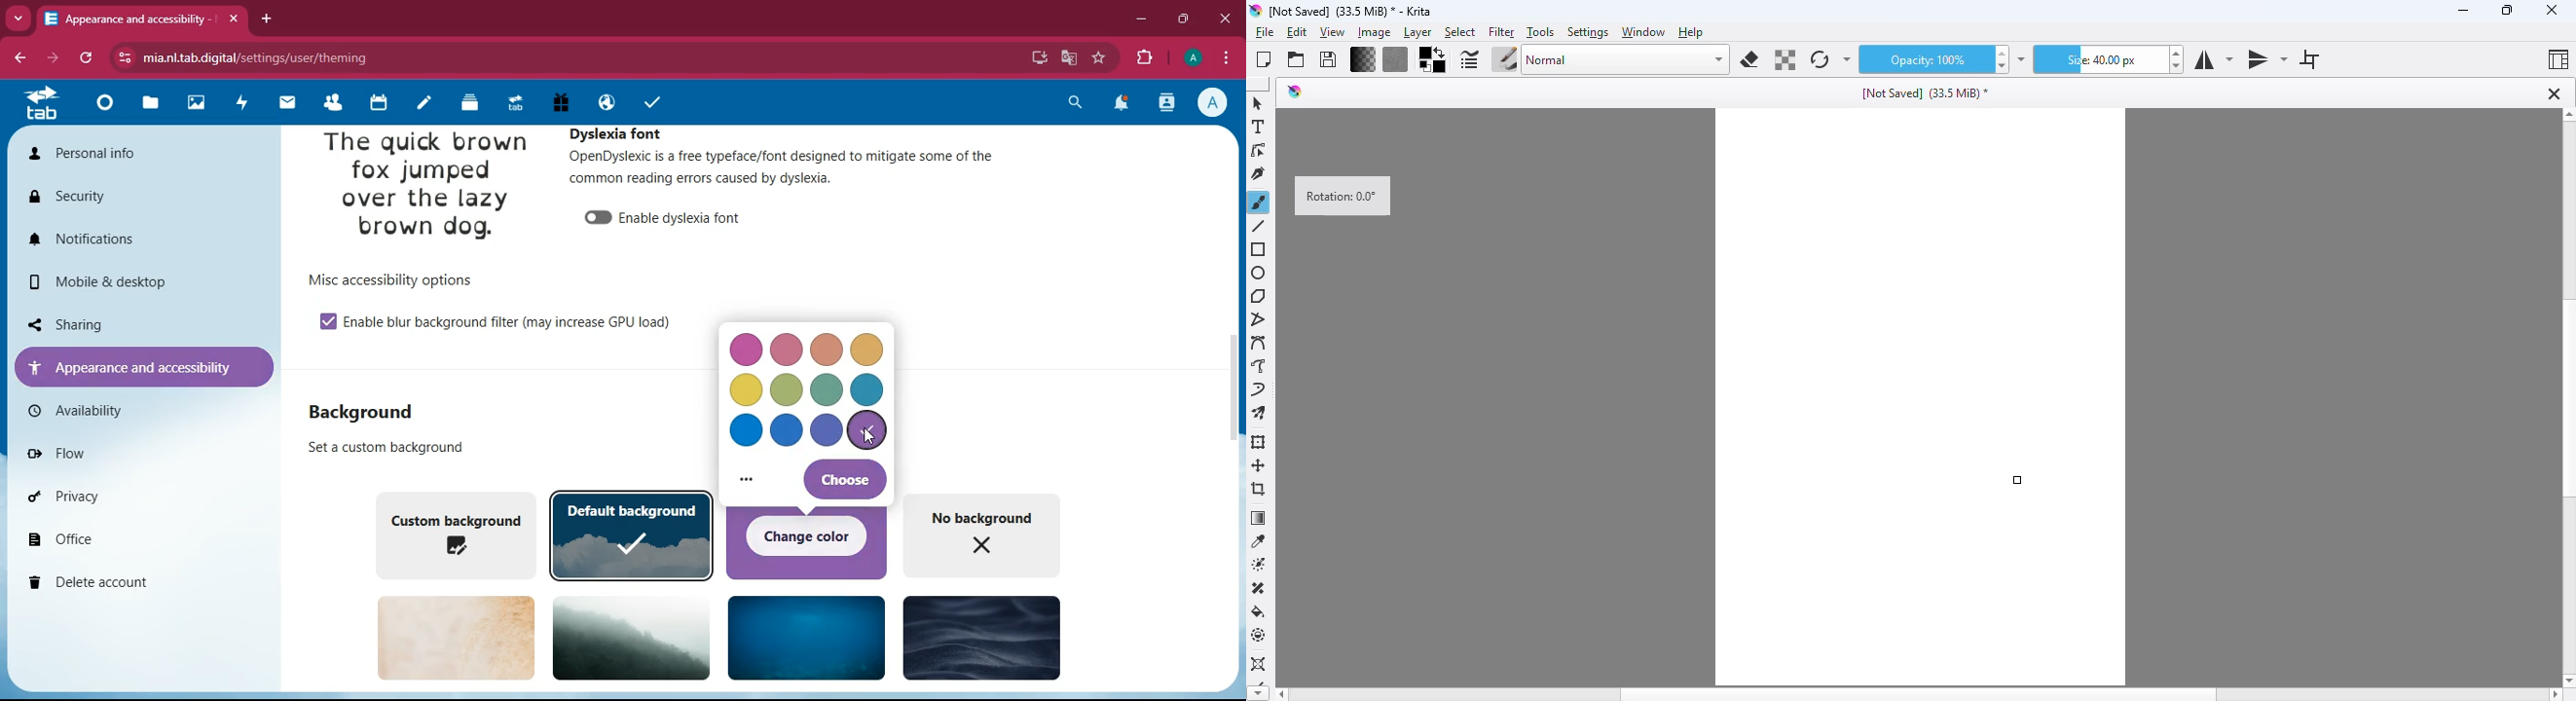 The height and width of the screenshot is (728, 2576). Describe the element at coordinates (1926, 59) in the screenshot. I see `opacity` at that location.